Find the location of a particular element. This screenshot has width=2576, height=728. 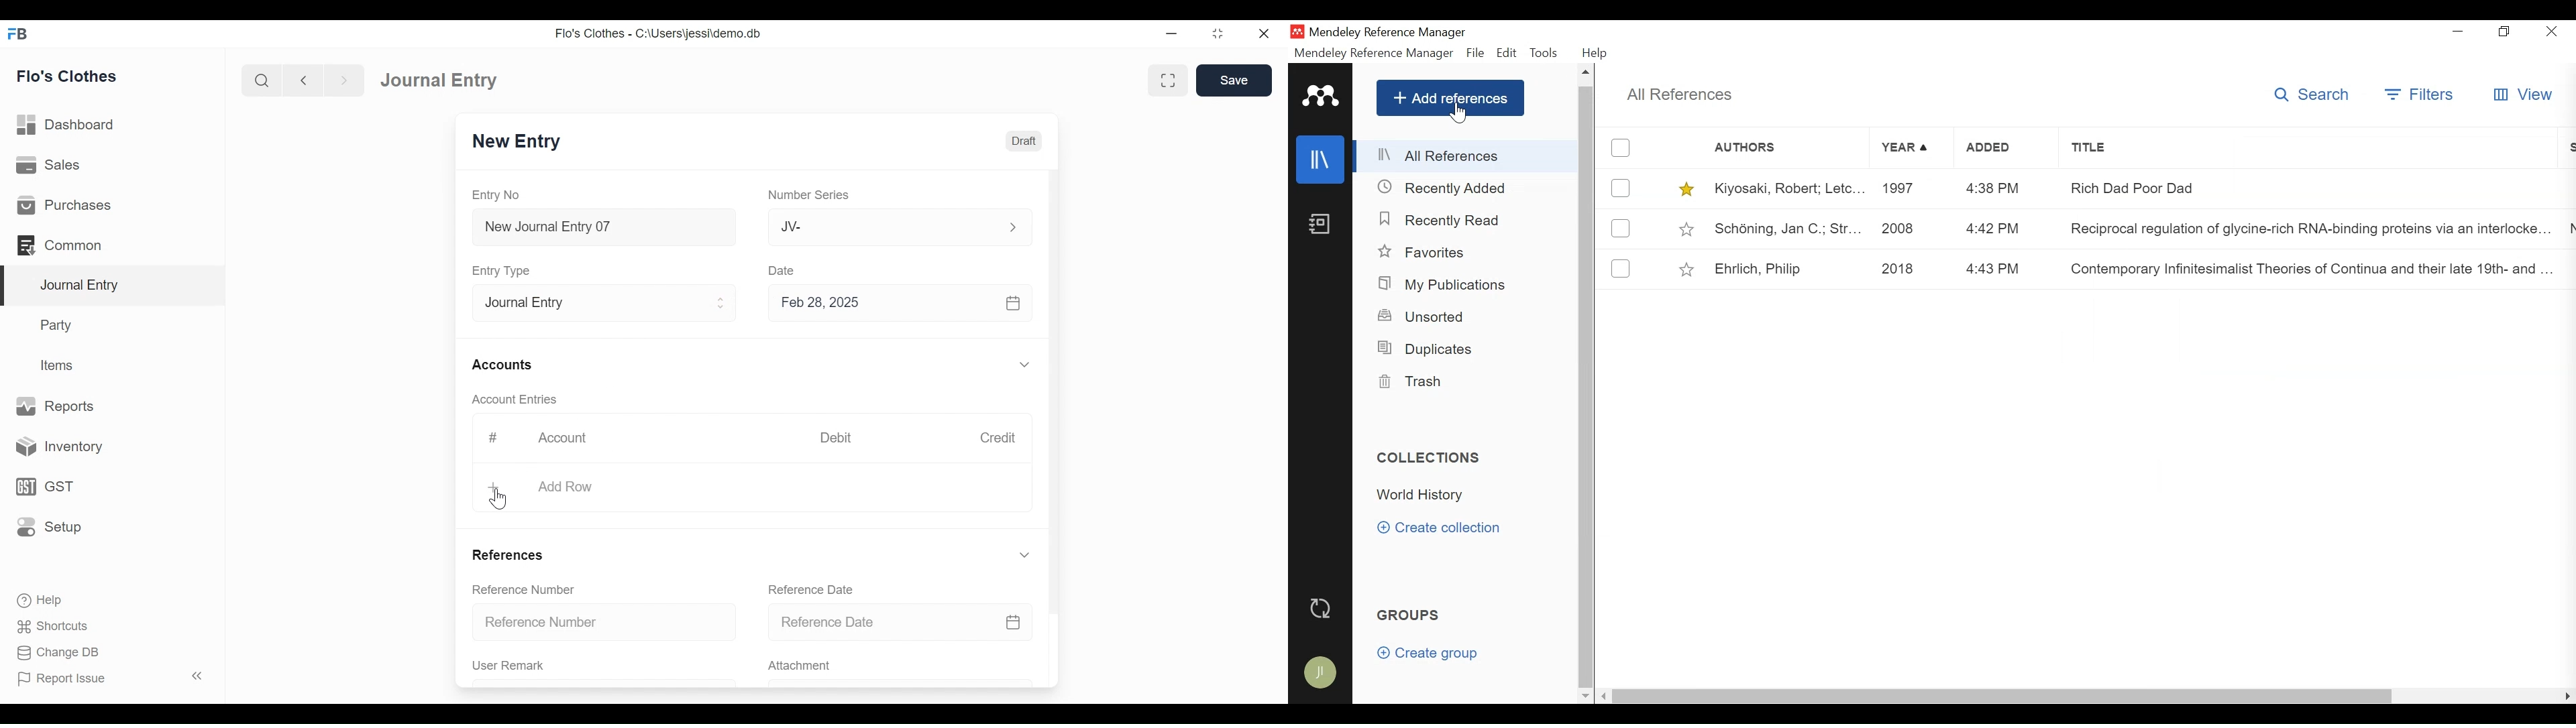

Search is located at coordinates (2312, 95).